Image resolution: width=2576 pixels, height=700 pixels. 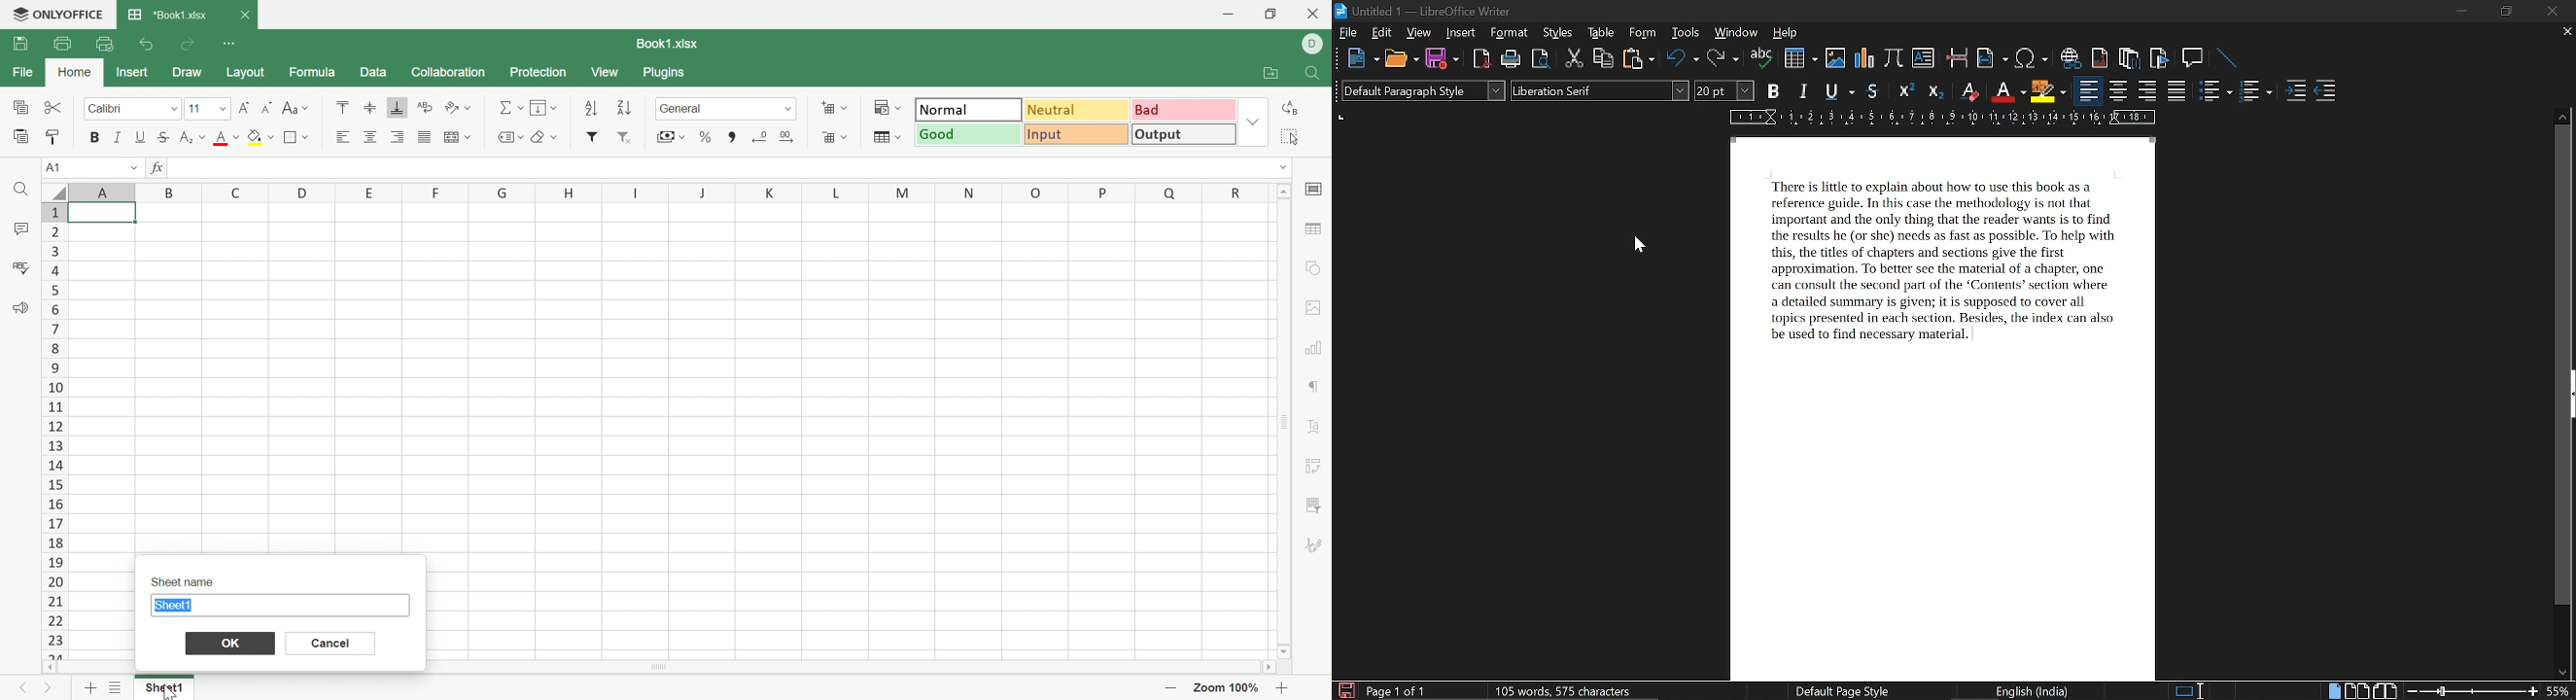 What do you see at coordinates (2228, 58) in the screenshot?
I see `line` at bounding box center [2228, 58].